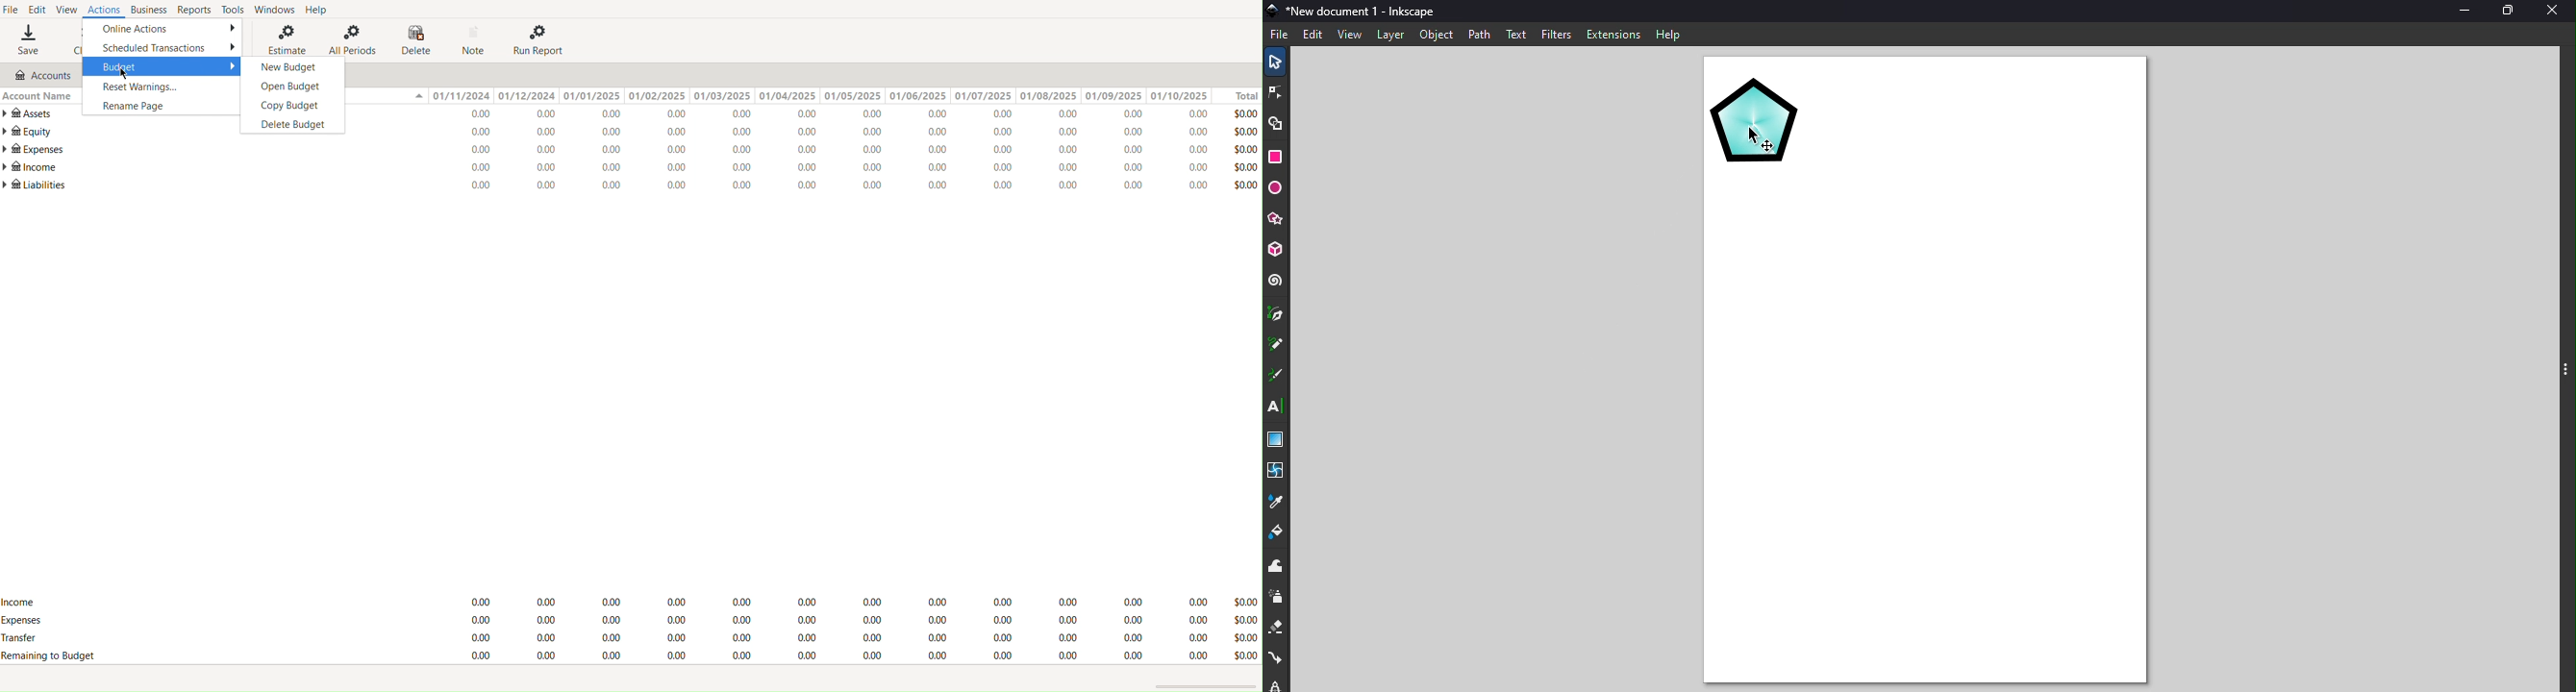 This screenshot has width=2576, height=700. What do you see at coordinates (2508, 10) in the screenshot?
I see `Maximize` at bounding box center [2508, 10].